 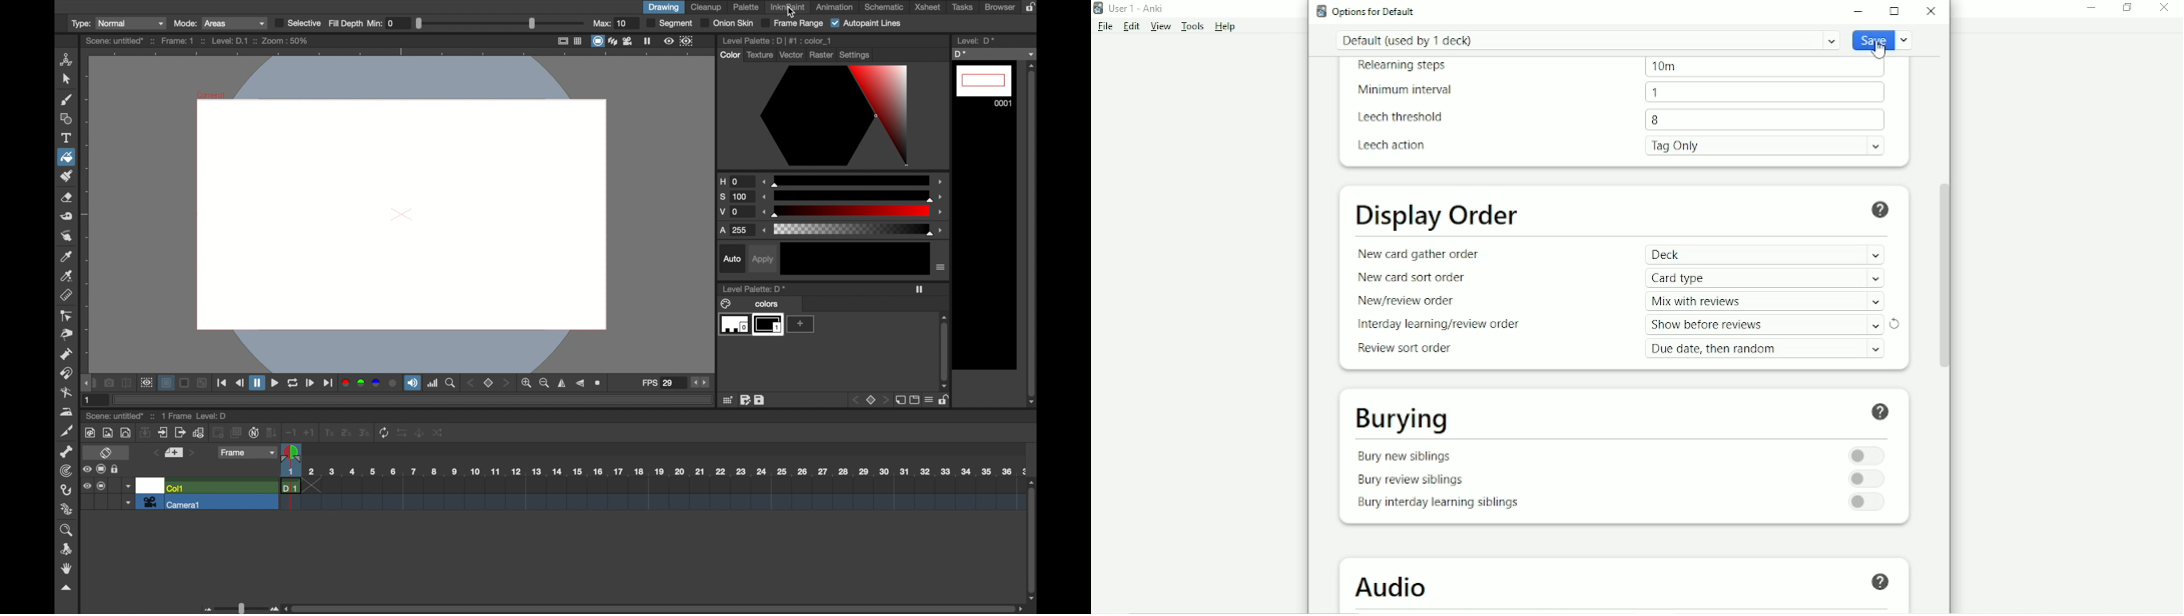 What do you see at coordinates (1321, 11) in the screenshot?
I see `Anki logo` at bounding box center [1321, 11].